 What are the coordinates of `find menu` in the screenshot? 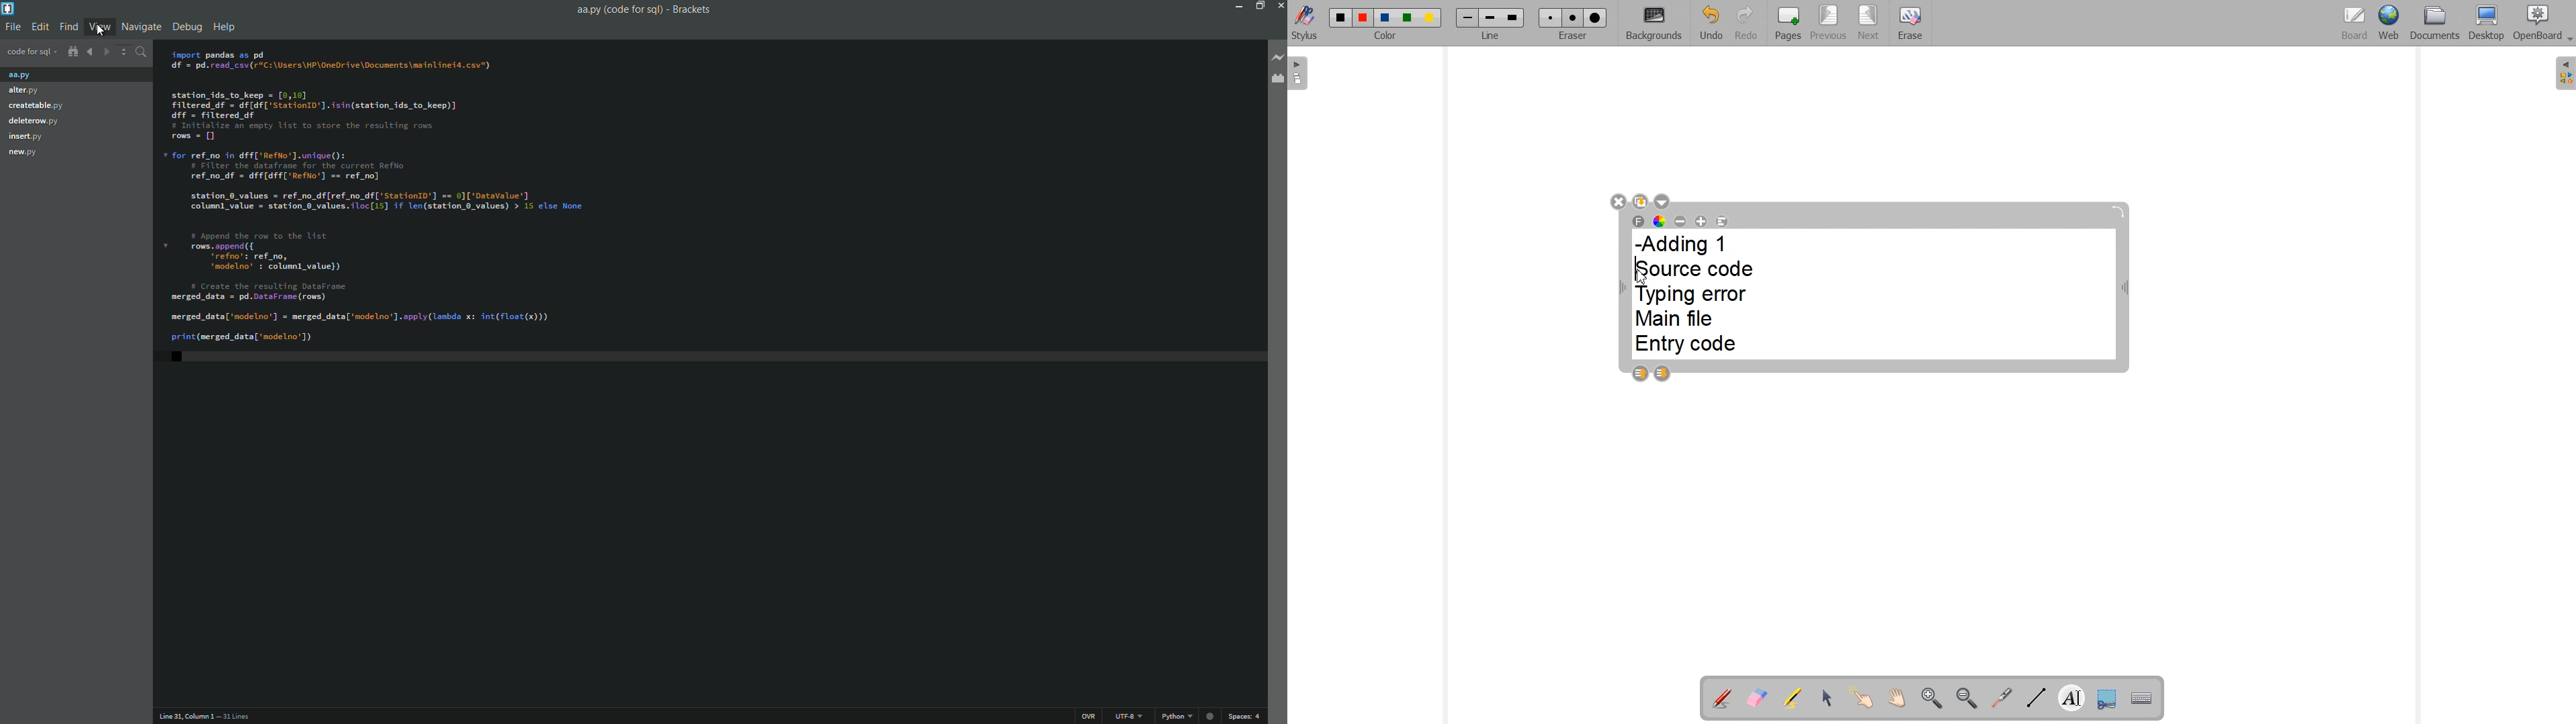 It's located at (69, 26).